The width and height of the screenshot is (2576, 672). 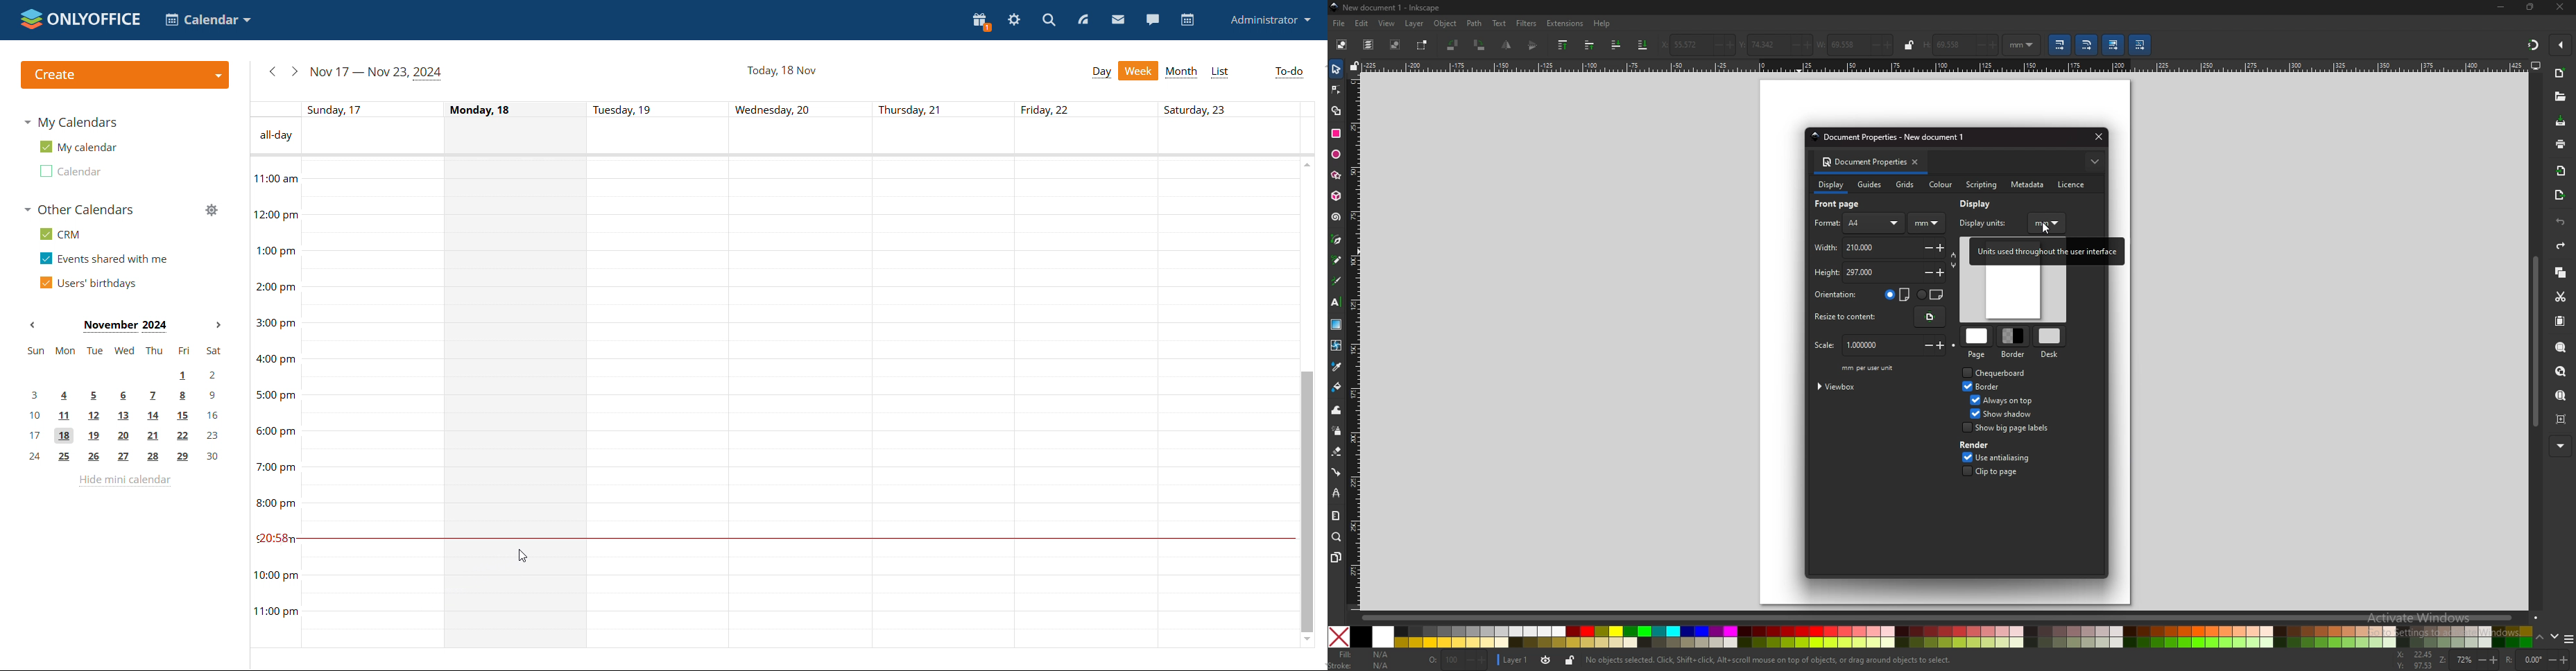 I want to click on snapping, so click(x=2532, y=45).